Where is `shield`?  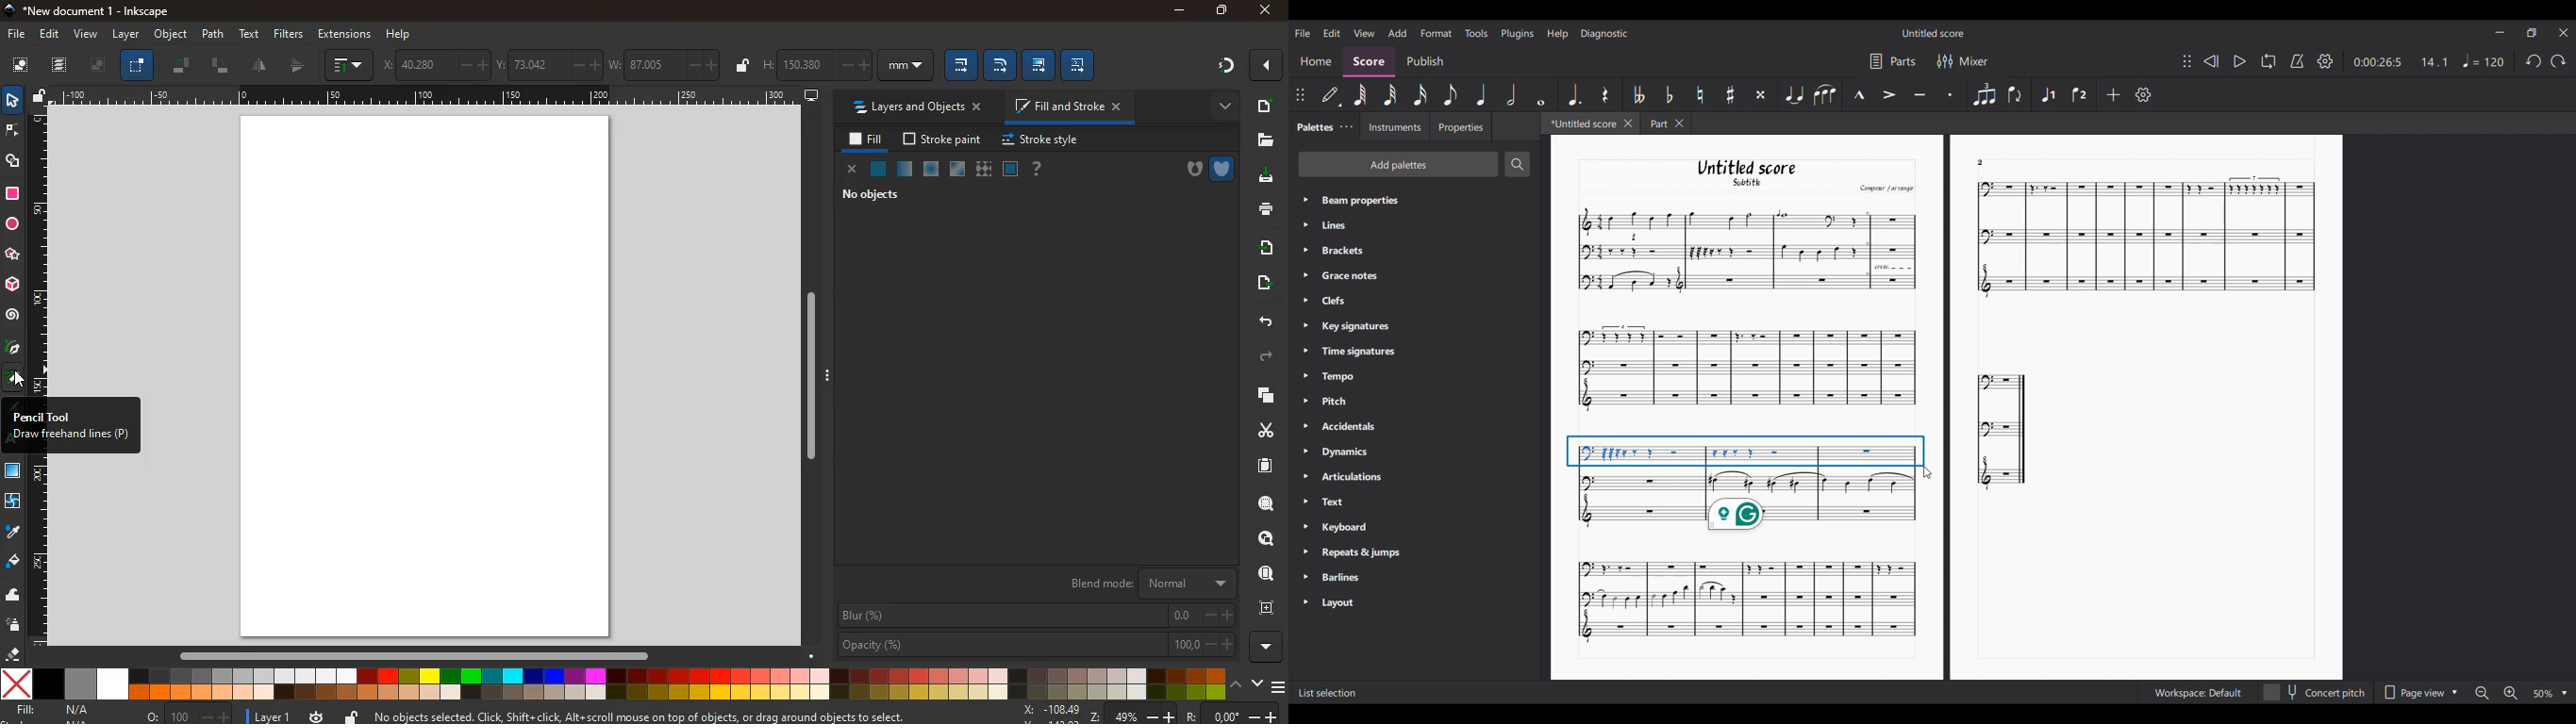
shield is located at coordinates (1224, 167).